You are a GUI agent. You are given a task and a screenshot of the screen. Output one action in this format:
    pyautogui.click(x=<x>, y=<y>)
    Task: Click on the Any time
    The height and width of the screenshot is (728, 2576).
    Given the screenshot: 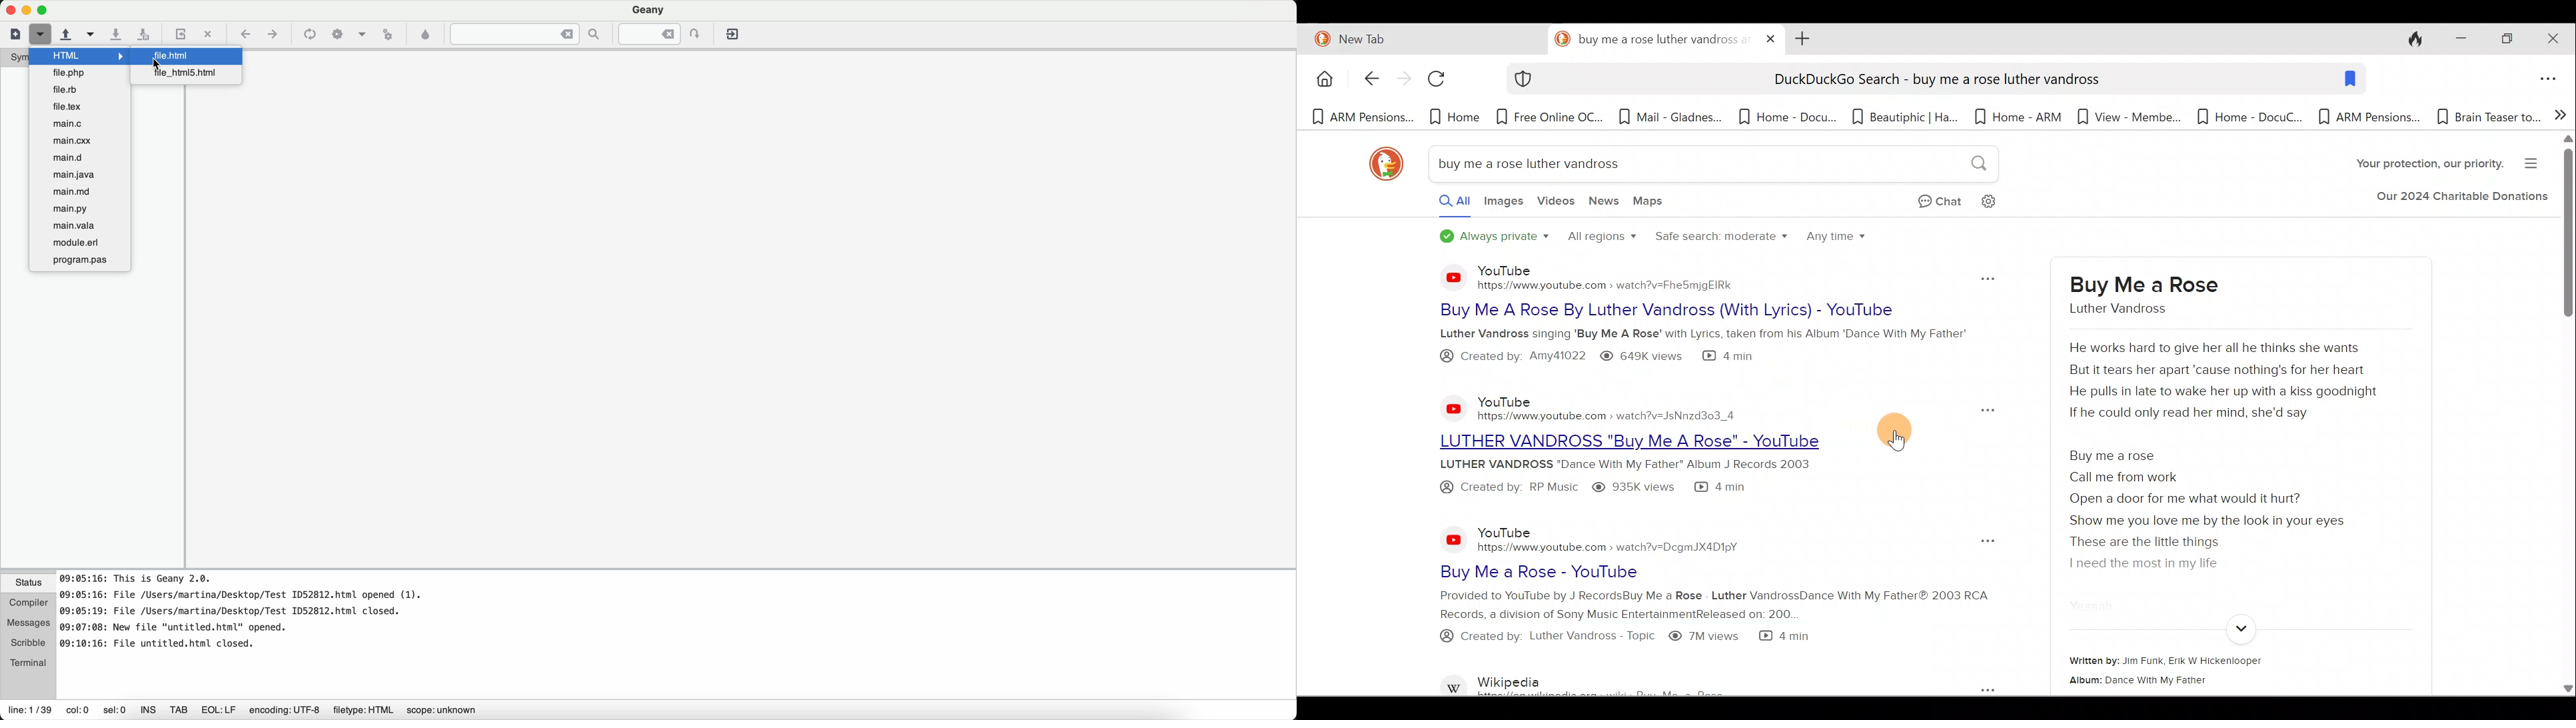 What is the action you would take?
    pyautogui.click(x=1838, y=240)
    